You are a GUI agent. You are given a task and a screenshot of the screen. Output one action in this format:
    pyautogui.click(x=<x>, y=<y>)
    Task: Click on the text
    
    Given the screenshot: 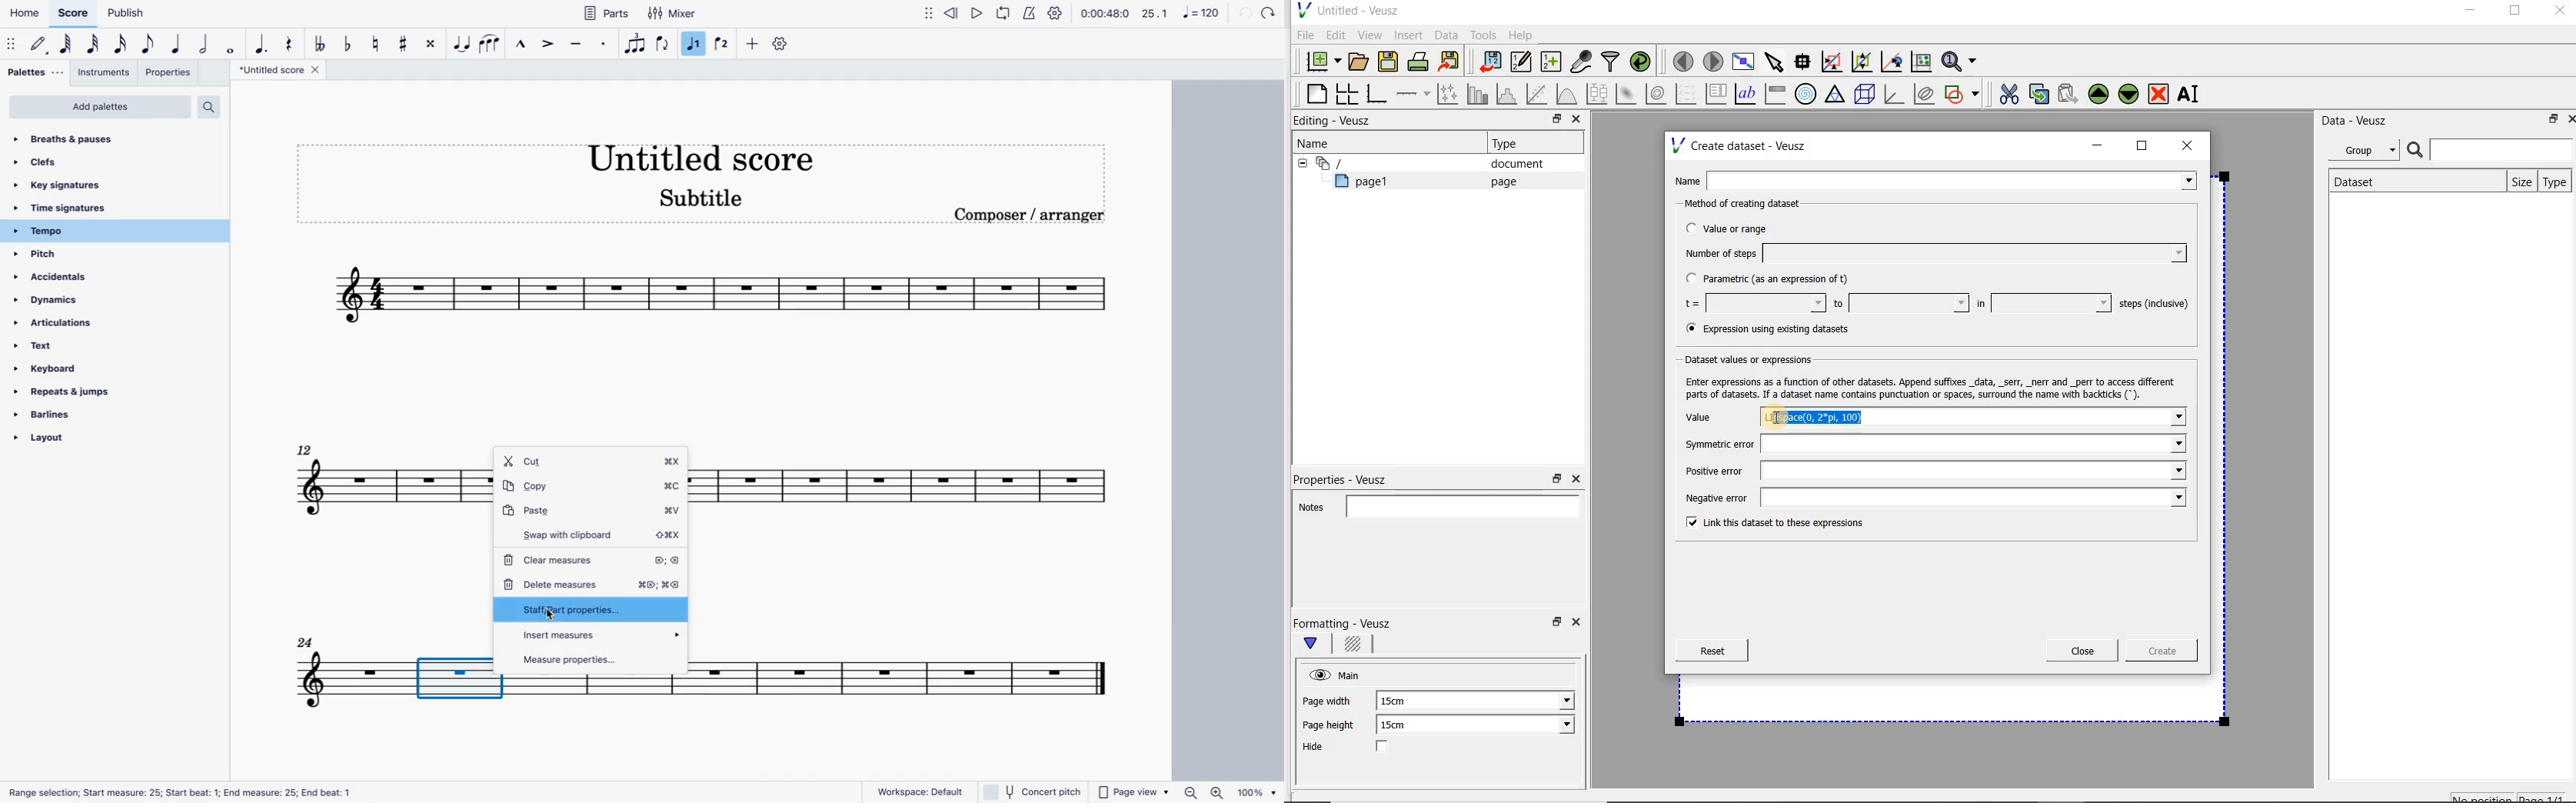 What is the action you would take?
    pyautogui.click(x=63, y=347)
    